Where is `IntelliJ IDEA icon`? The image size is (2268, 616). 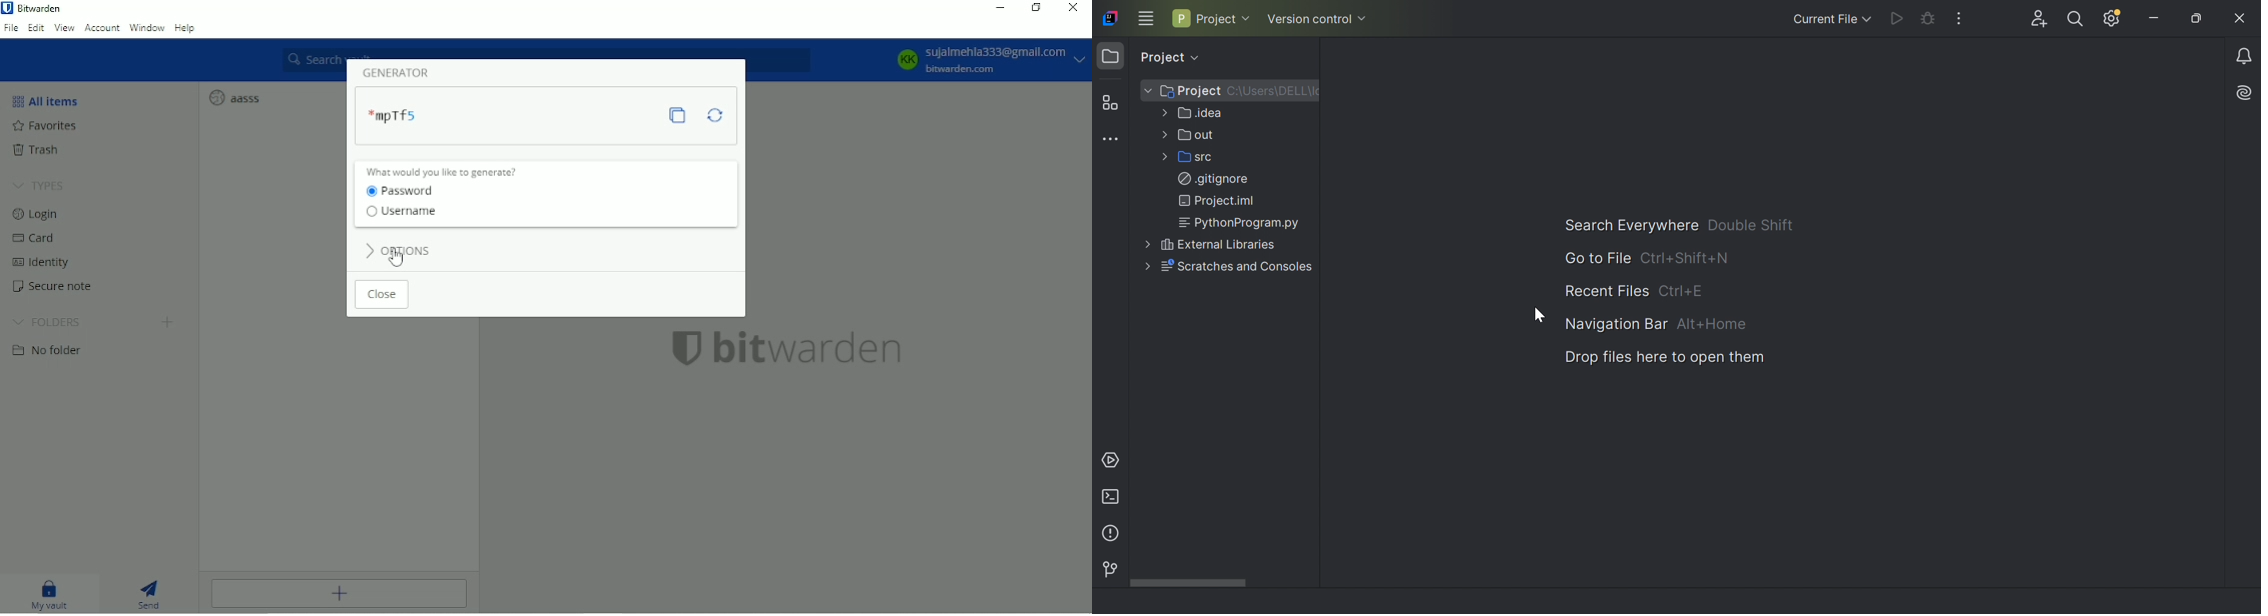
IntelliJ IDEA icon is located at coordinates (1112, 17).